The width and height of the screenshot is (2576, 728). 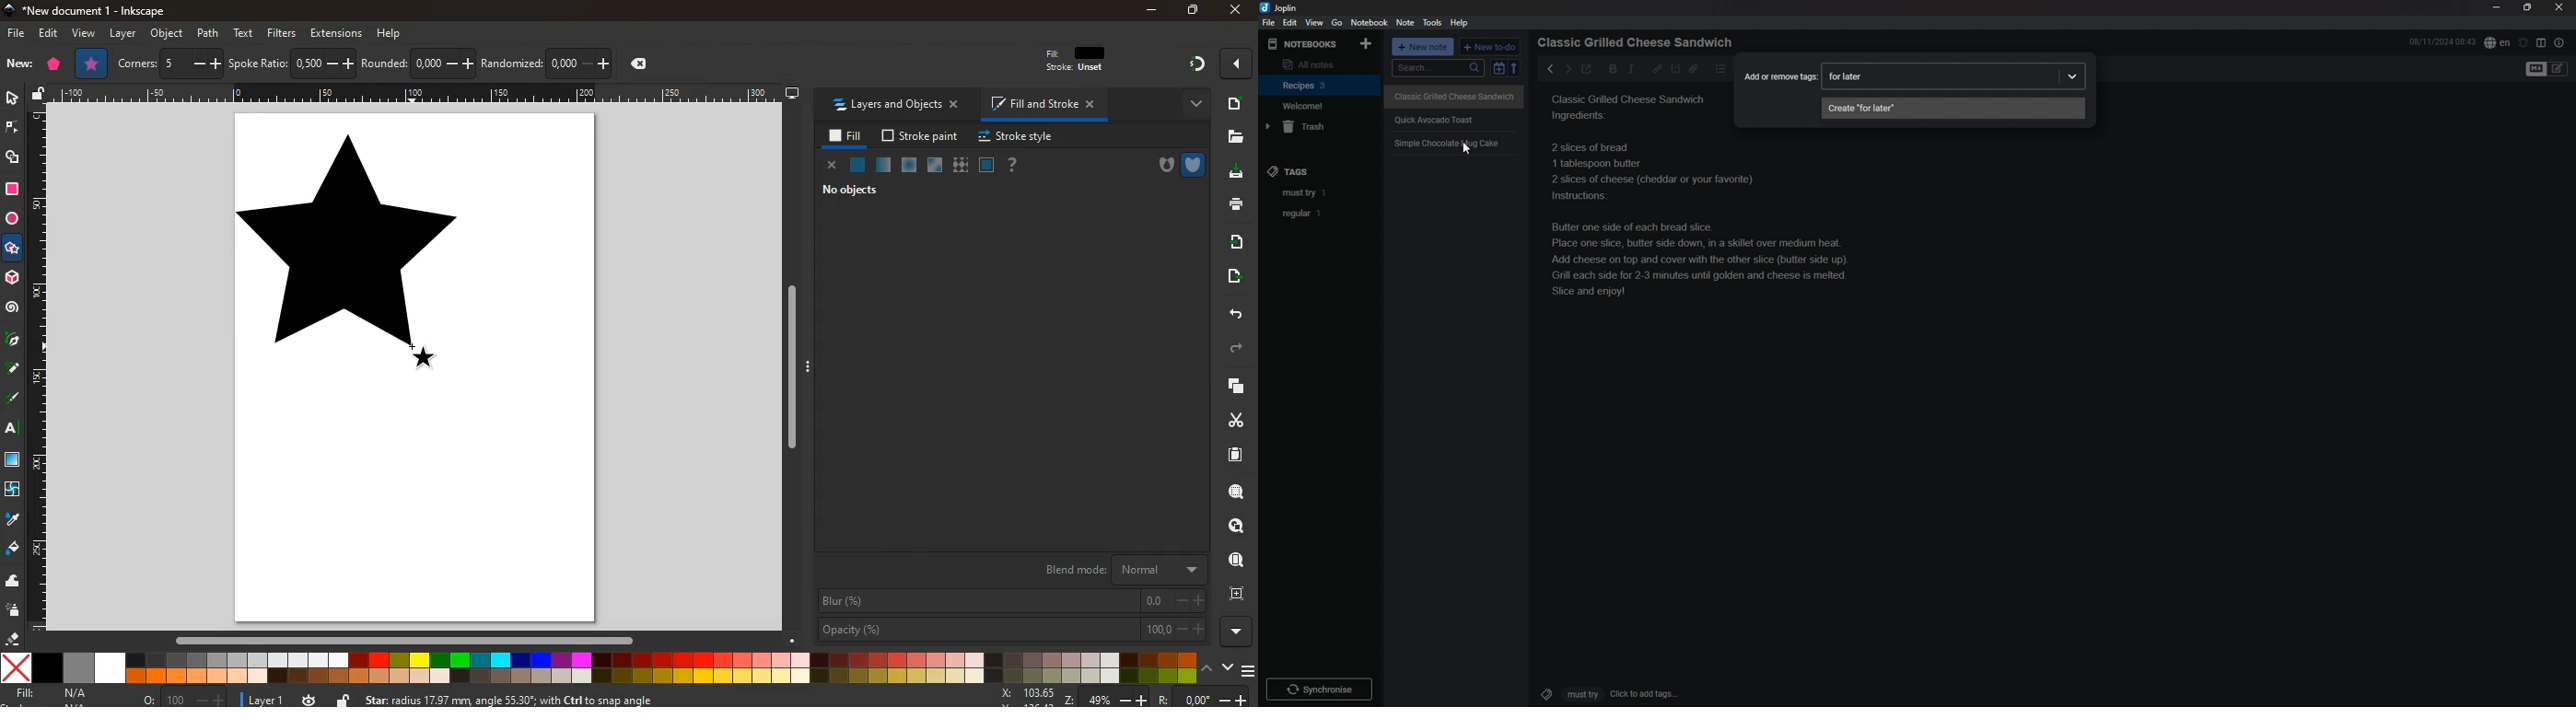 What do you see at coordinates (12, 278) in the screenshot?
I see `3d tool` at bounding box center [12, 278].